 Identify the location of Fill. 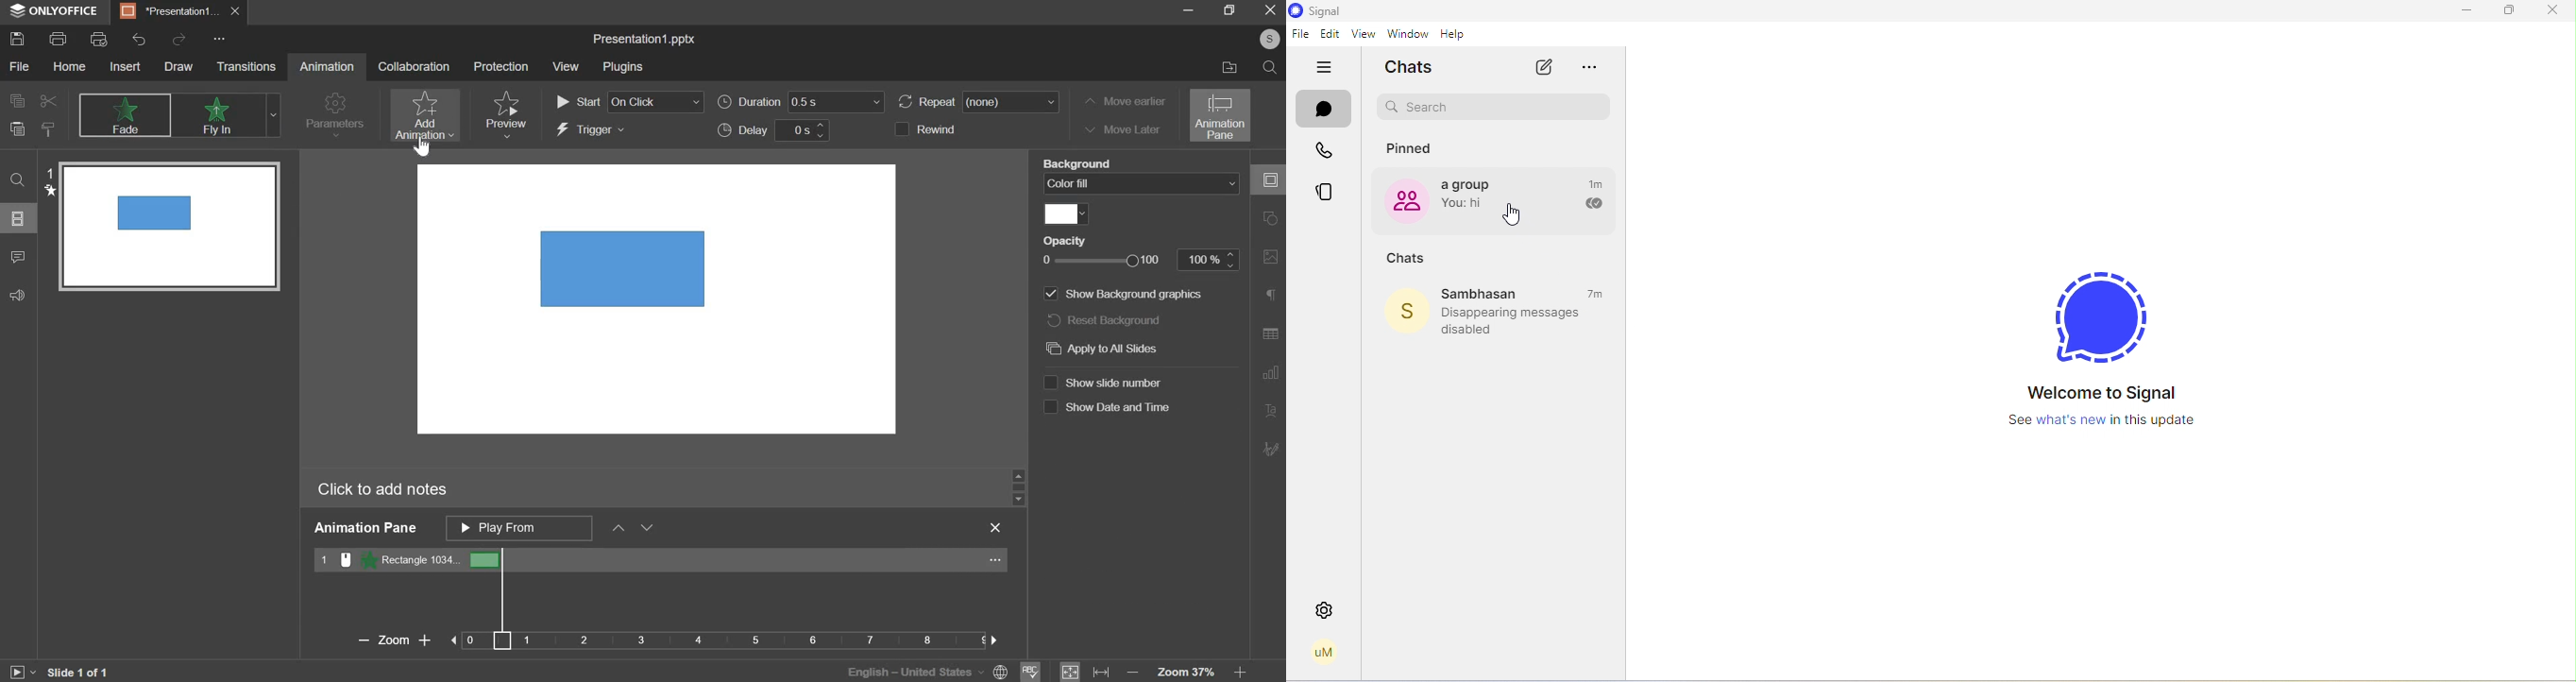
(1078, 162).